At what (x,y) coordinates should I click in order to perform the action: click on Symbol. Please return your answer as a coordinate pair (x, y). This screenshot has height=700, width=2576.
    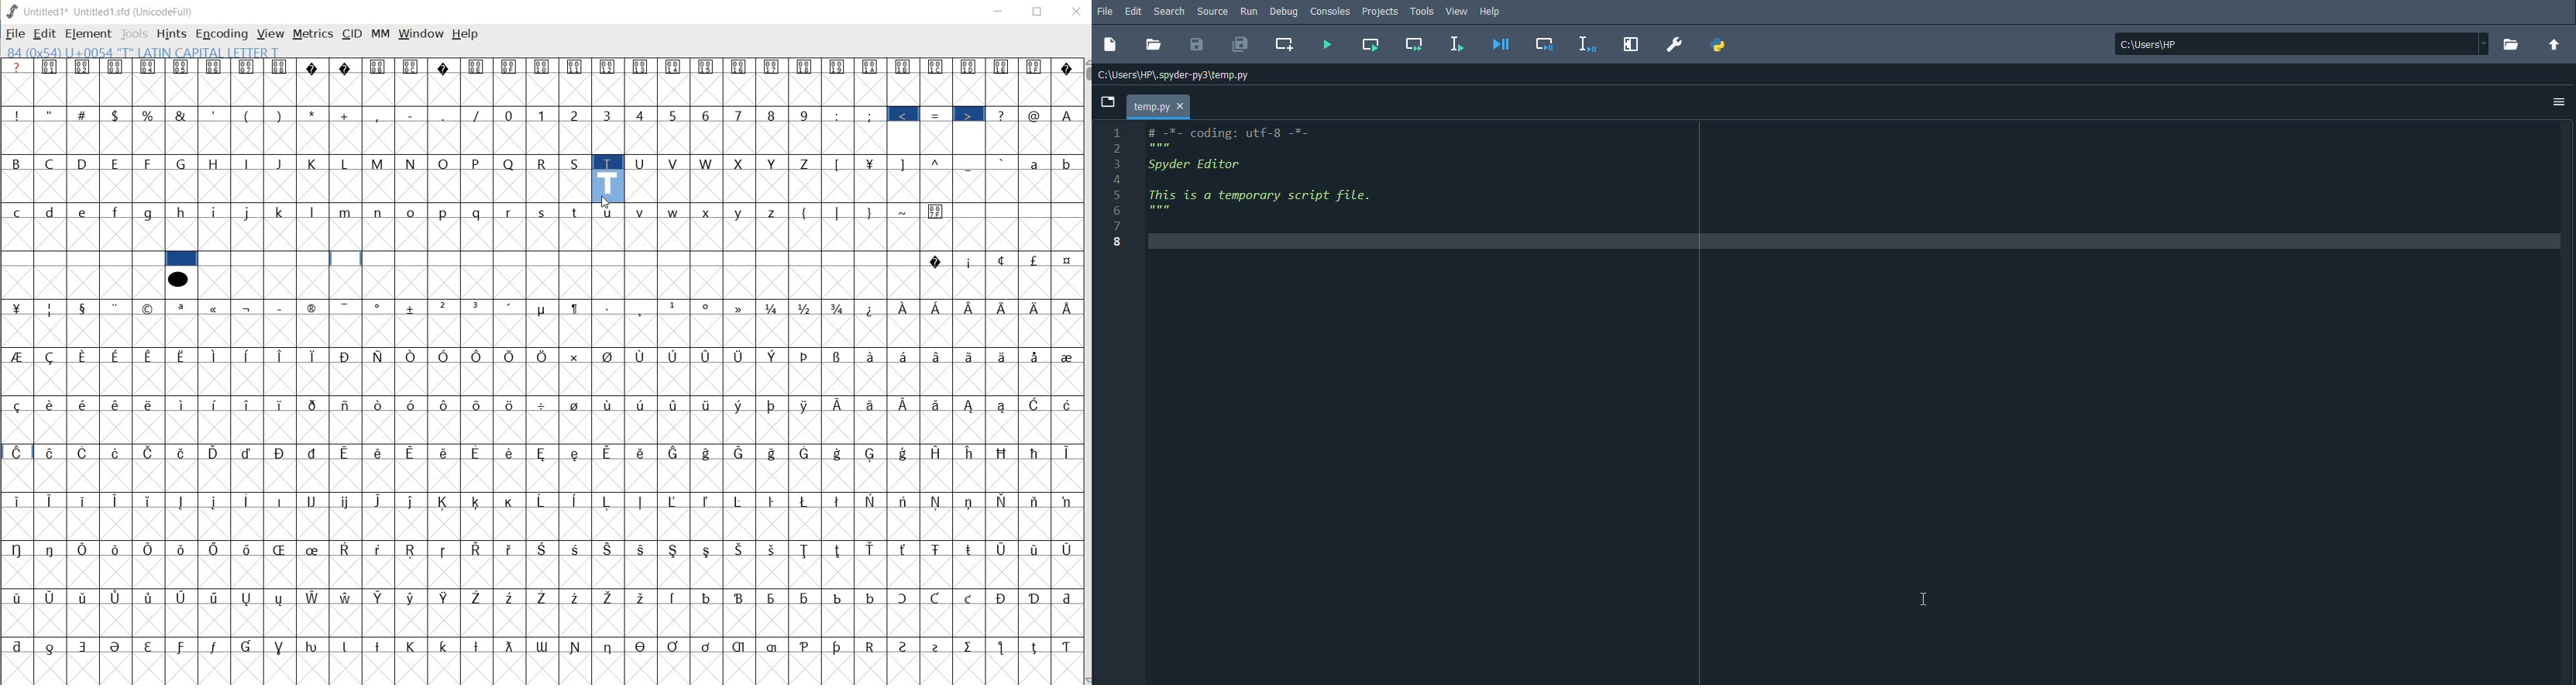
    Looking at the image, I should click on (673, 452).